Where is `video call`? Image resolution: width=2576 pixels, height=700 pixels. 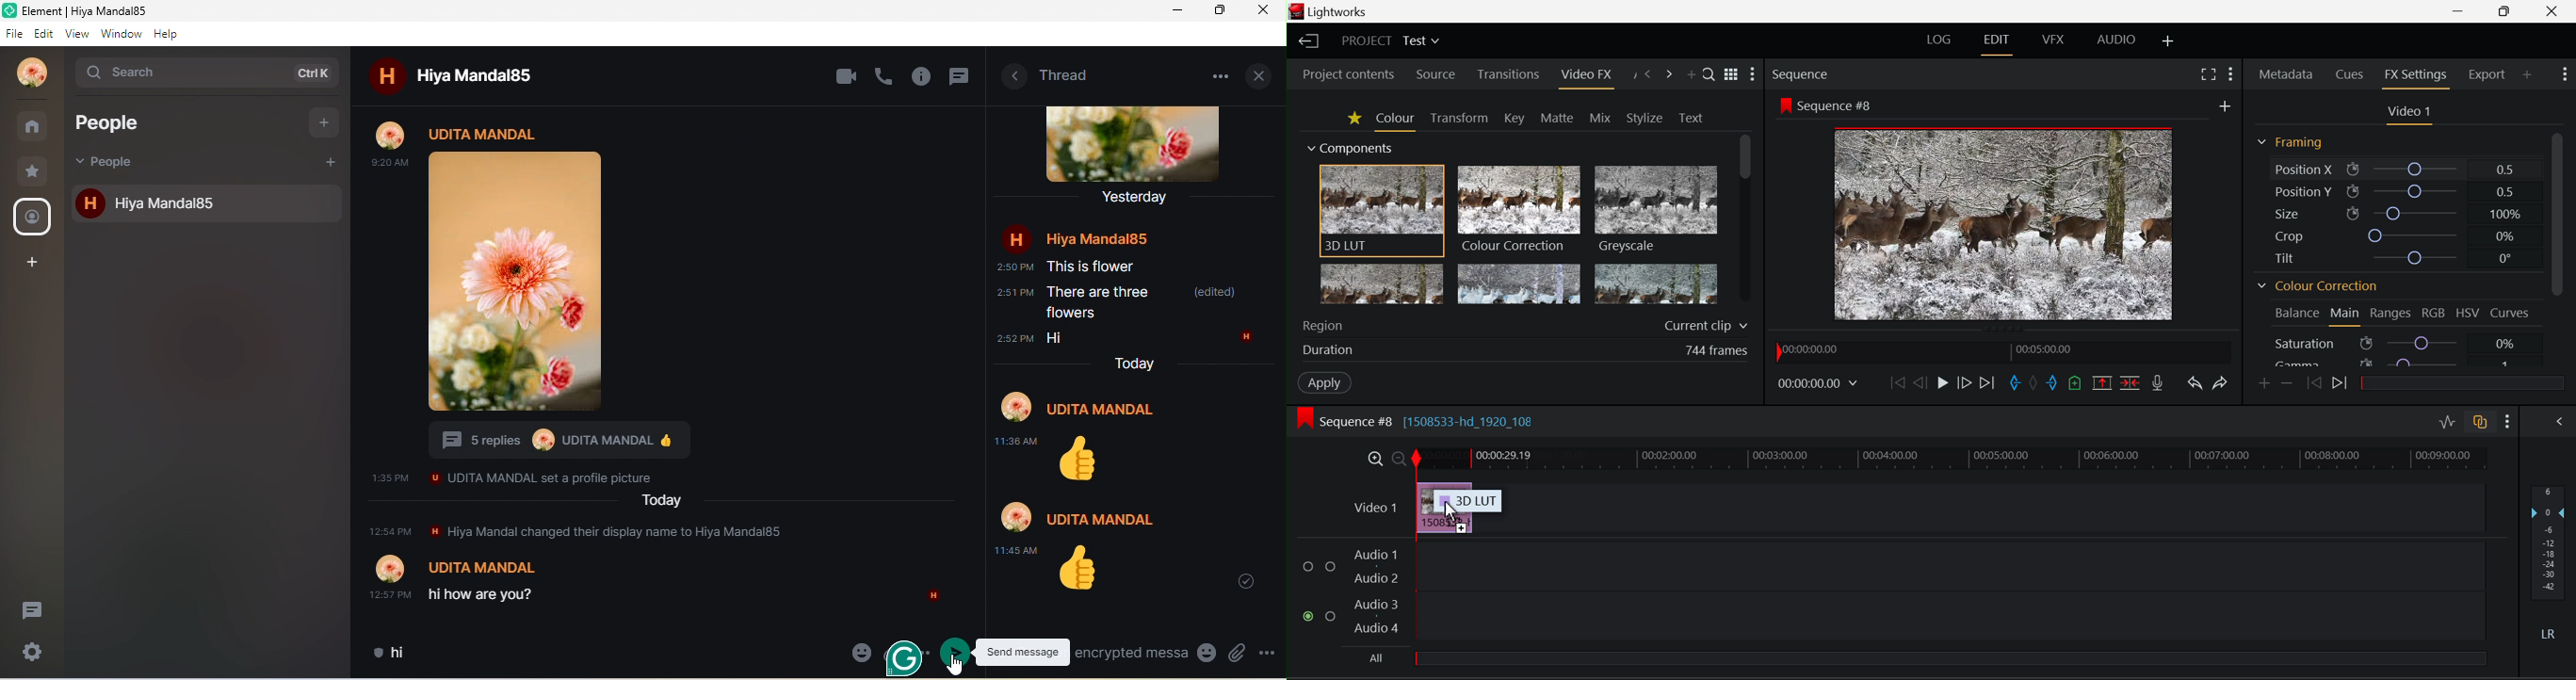
video call is located at coordinates (847, 76).